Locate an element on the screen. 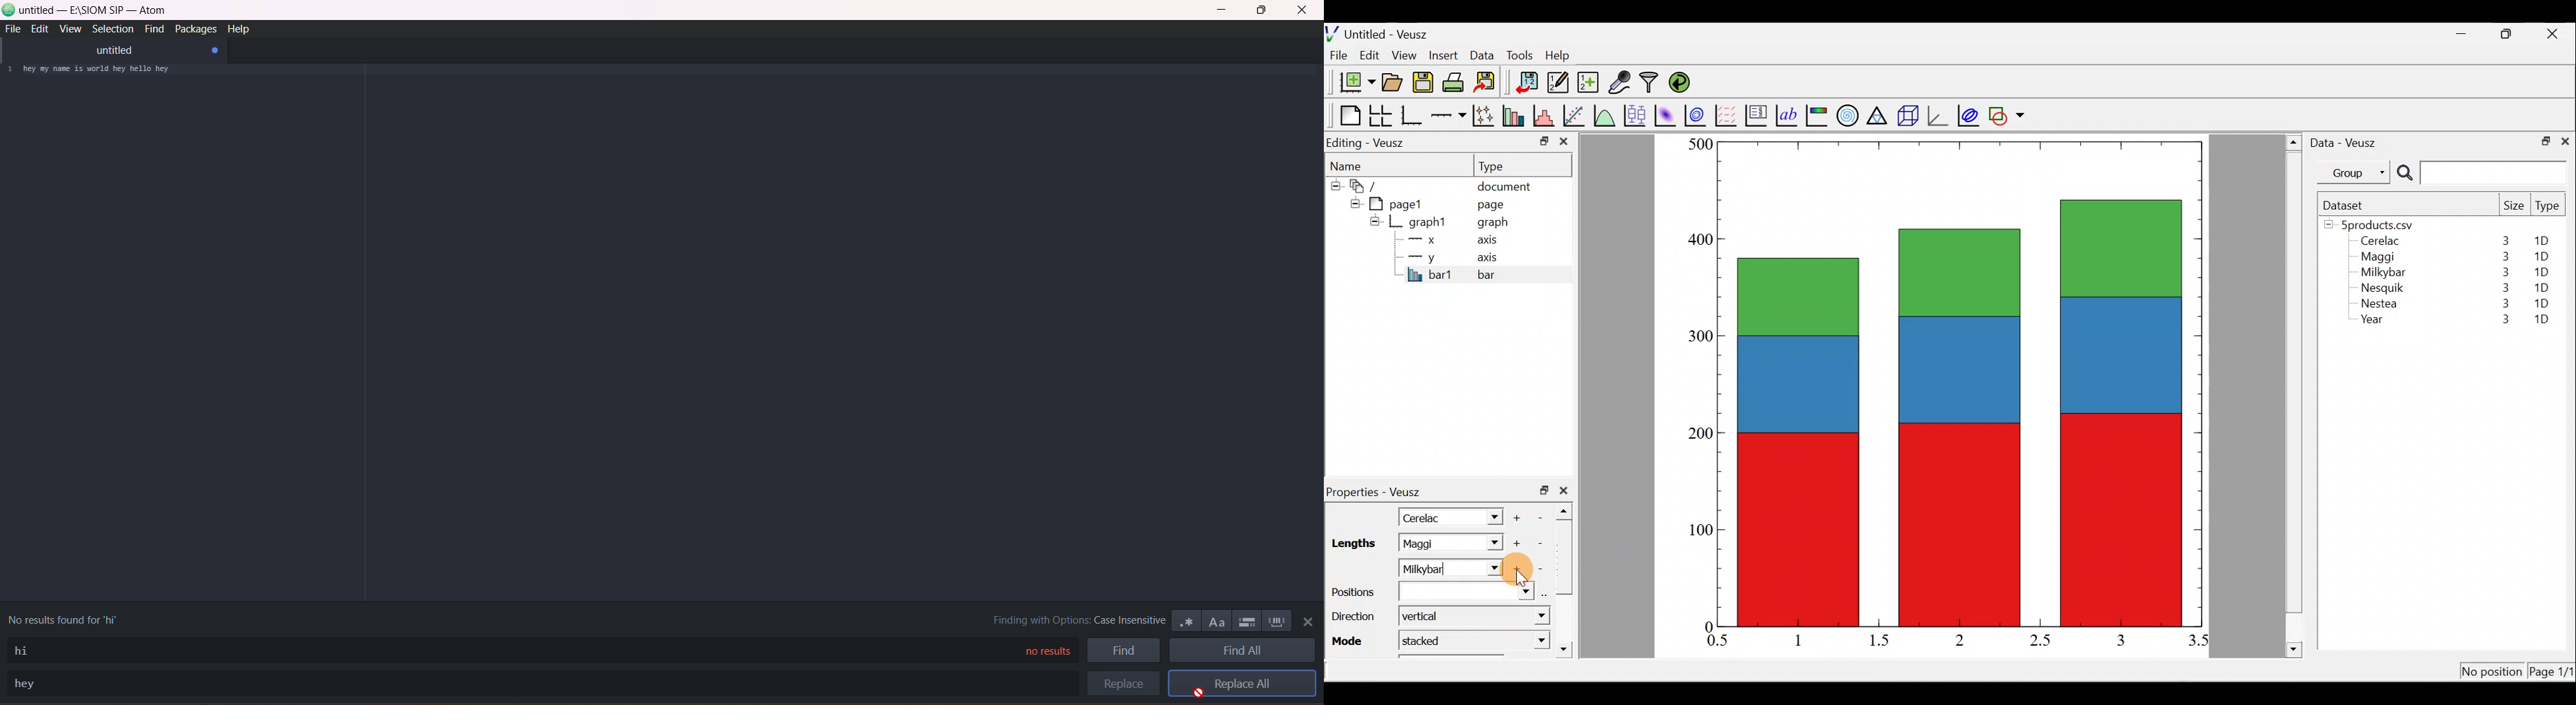 This screenshot has width=2576, height=728. Add an axis to the plot is located at coordinates (1451, 116).